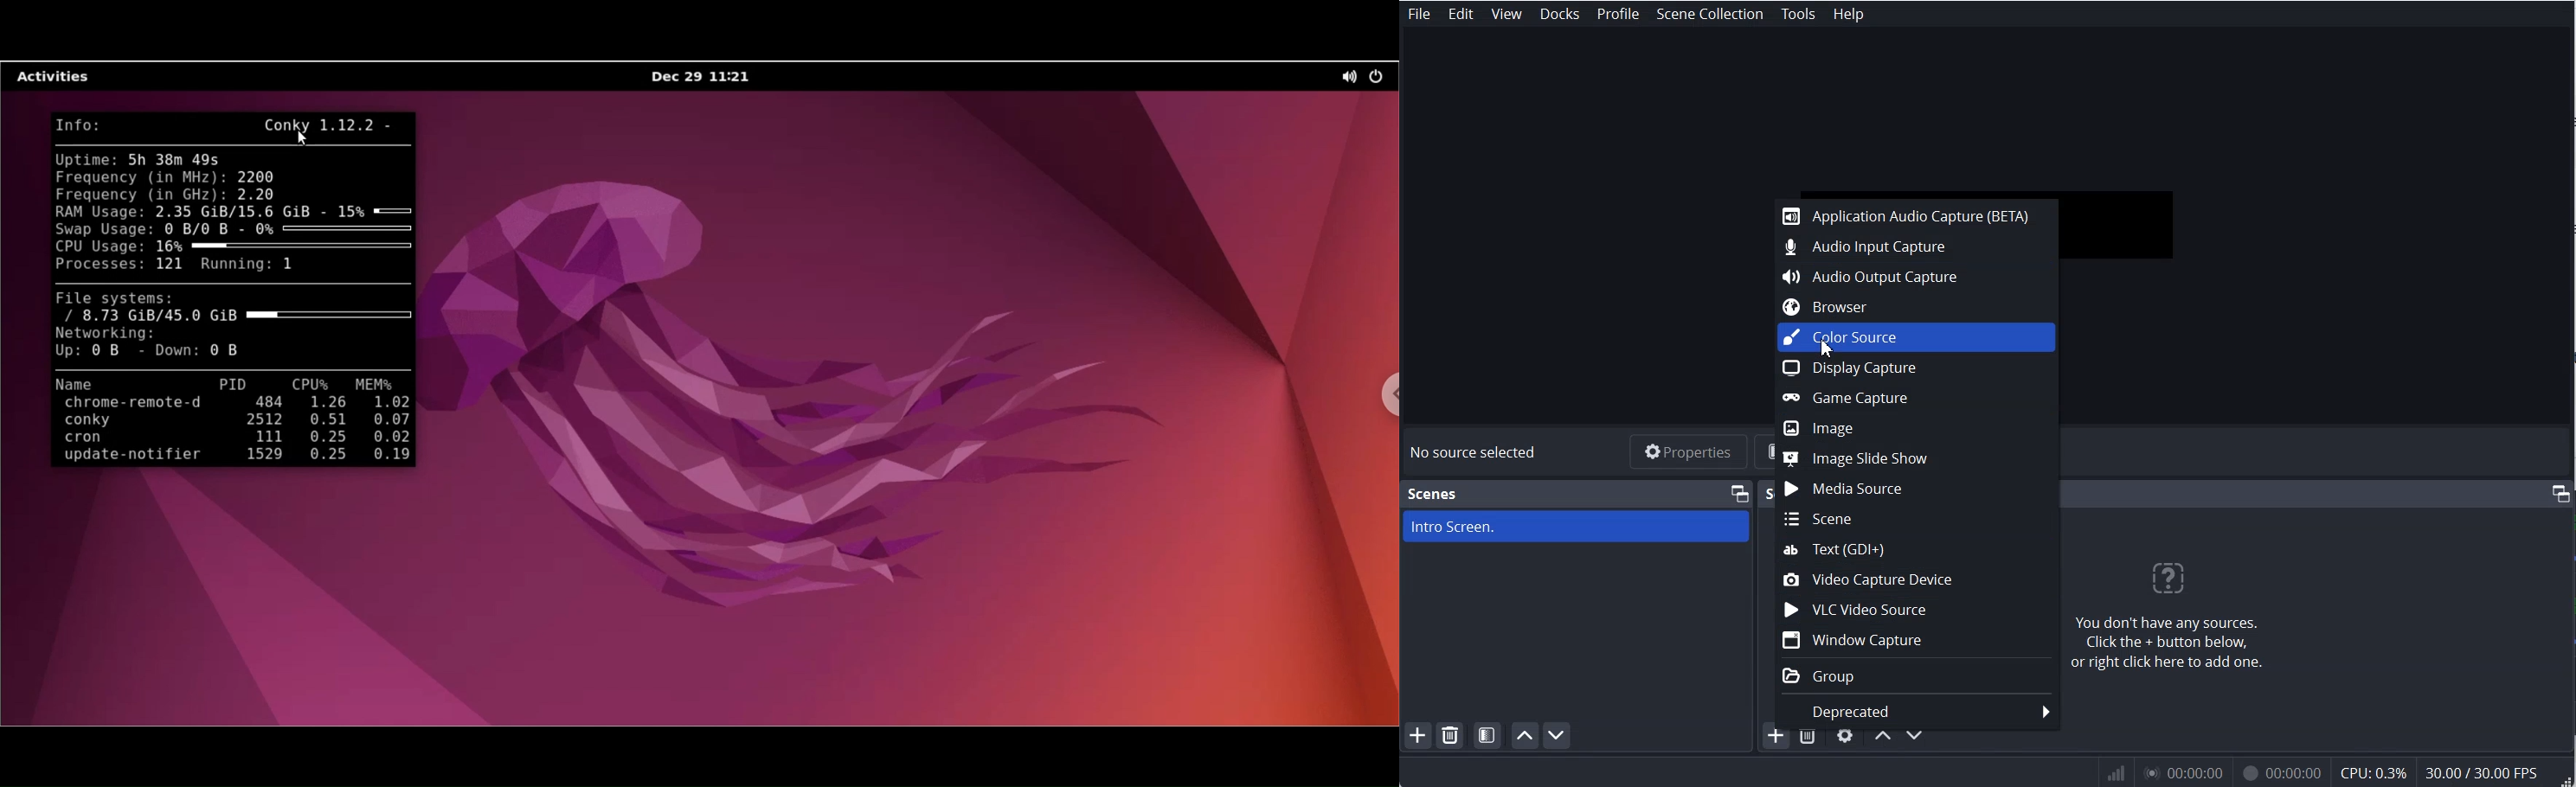 Image resolution: width=2576 pixels, height=812 pixels. What do you see at coordinates (2181, 775) in the screenshot?
I see `0:00` at bounding box center [2181, 775].